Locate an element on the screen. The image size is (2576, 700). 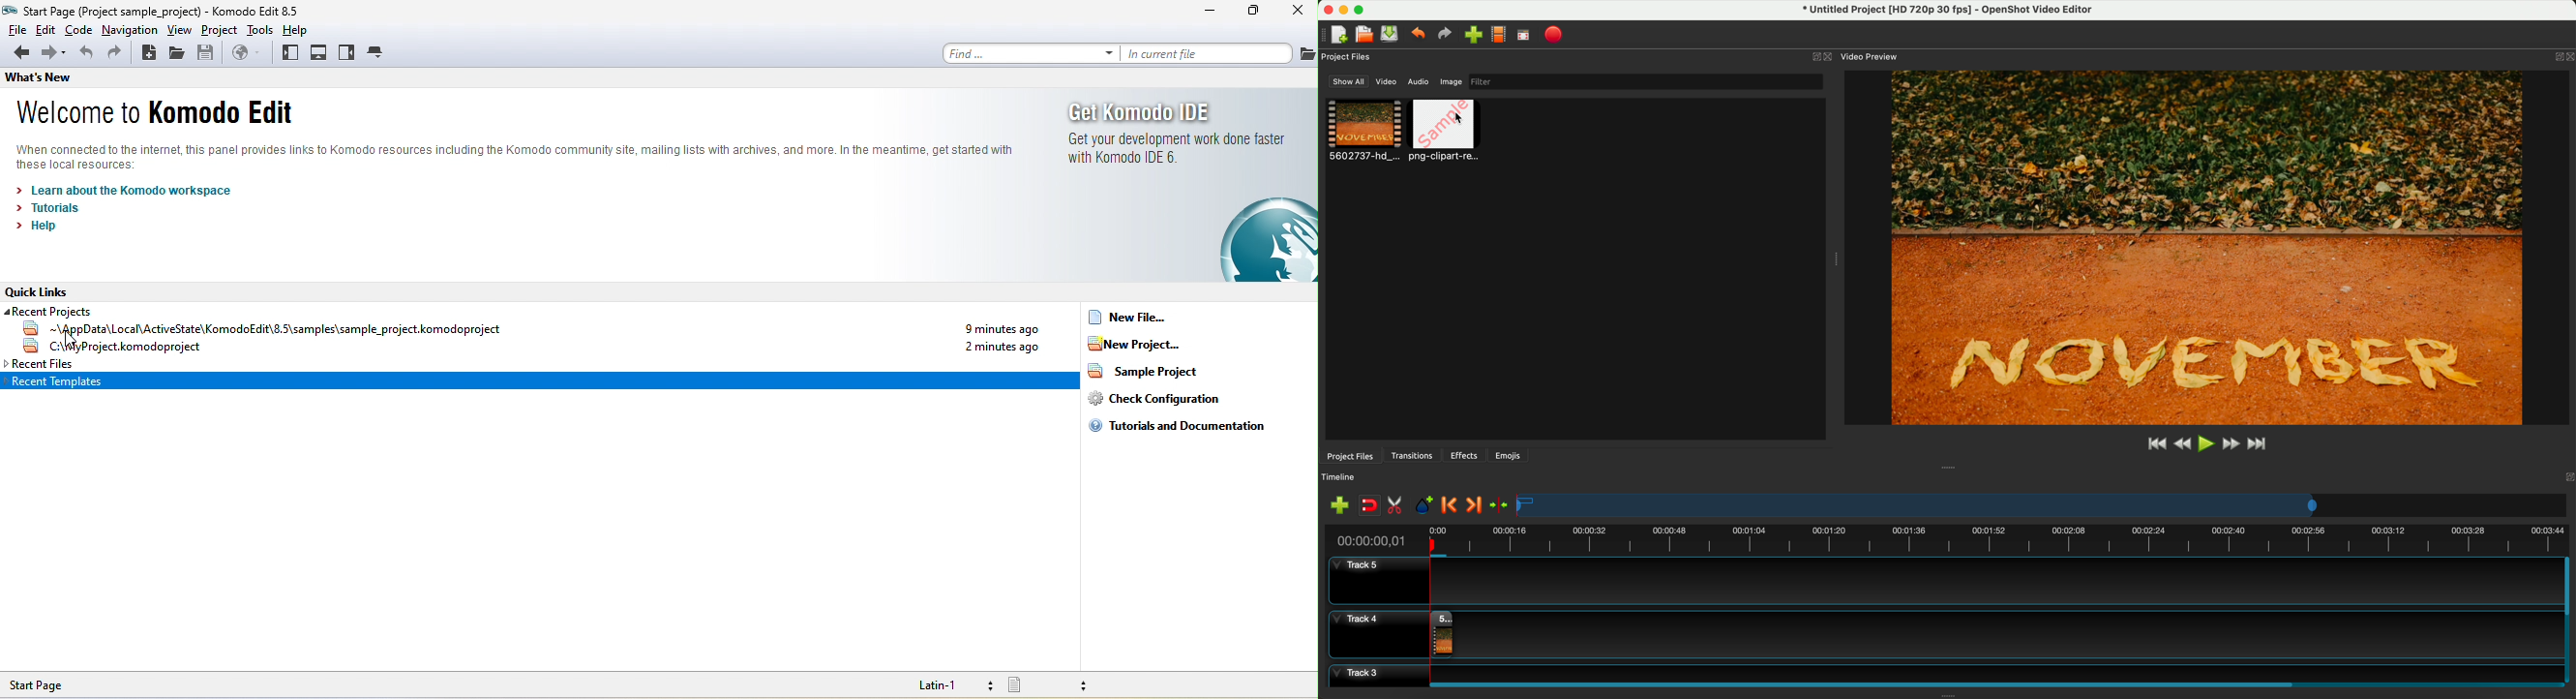
track 4 is located at coordinates (1943, 632).